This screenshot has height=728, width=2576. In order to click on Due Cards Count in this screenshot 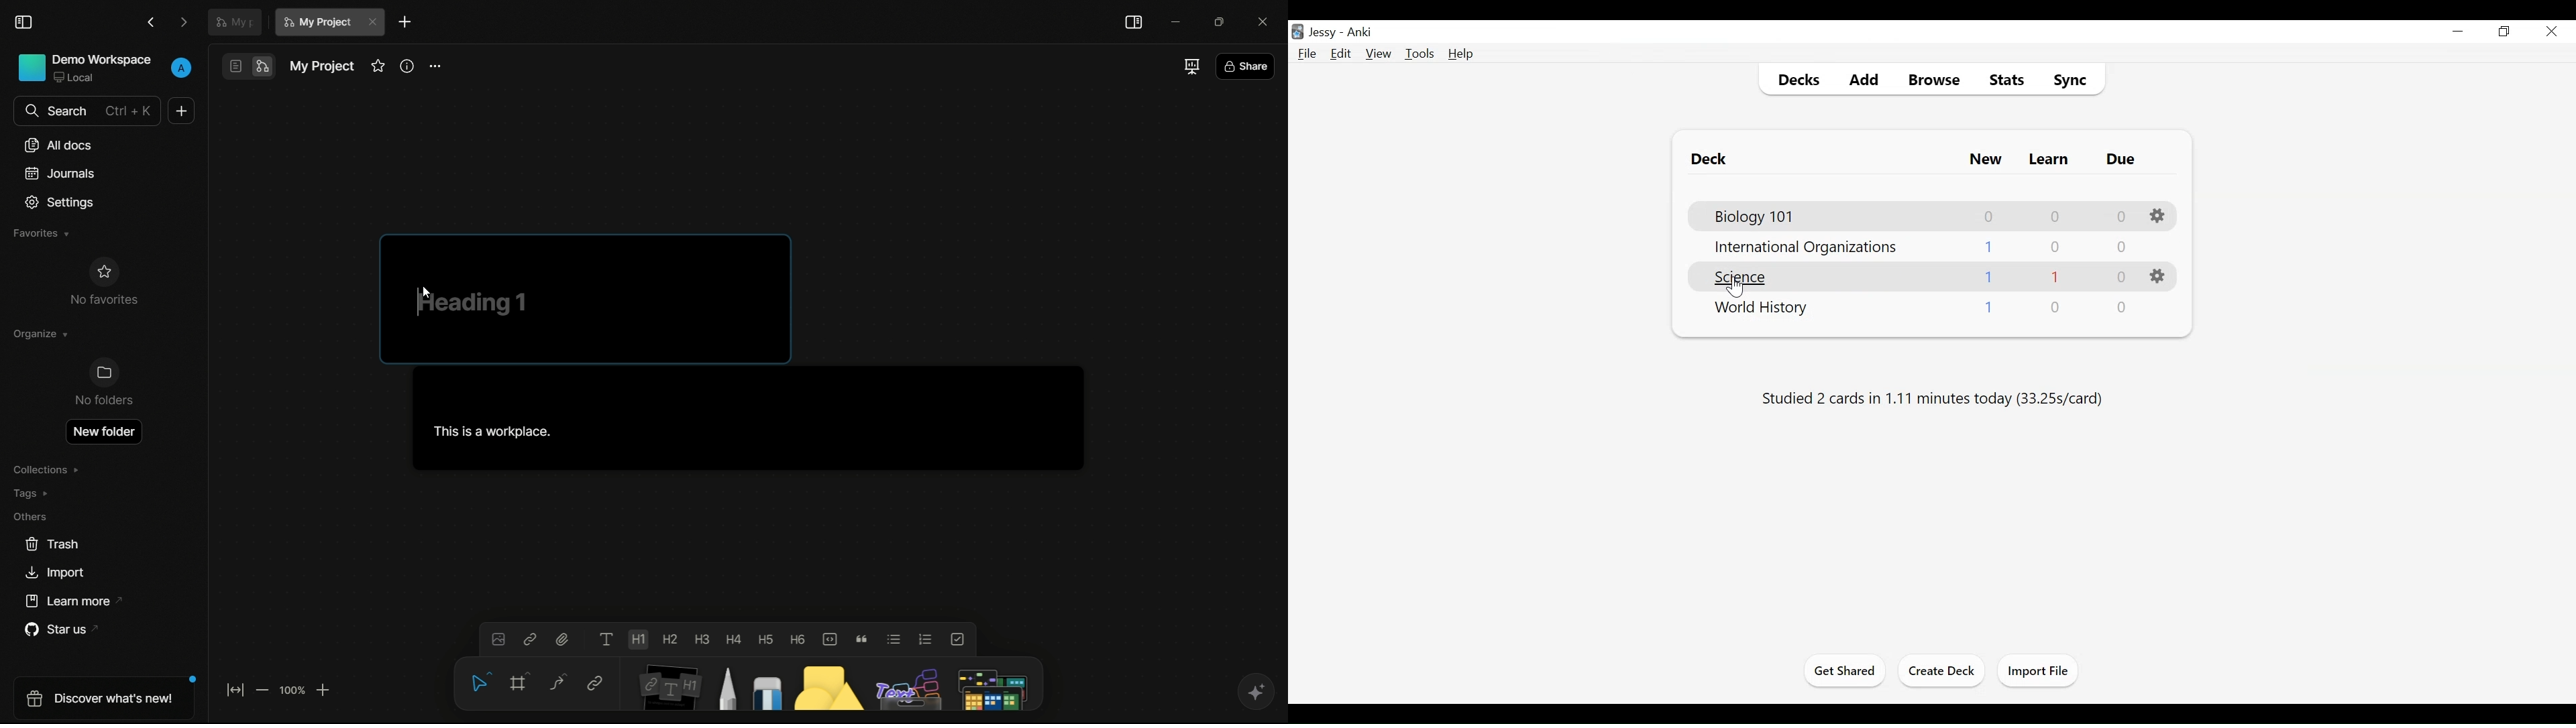, I will do `click(2120, 248)`.